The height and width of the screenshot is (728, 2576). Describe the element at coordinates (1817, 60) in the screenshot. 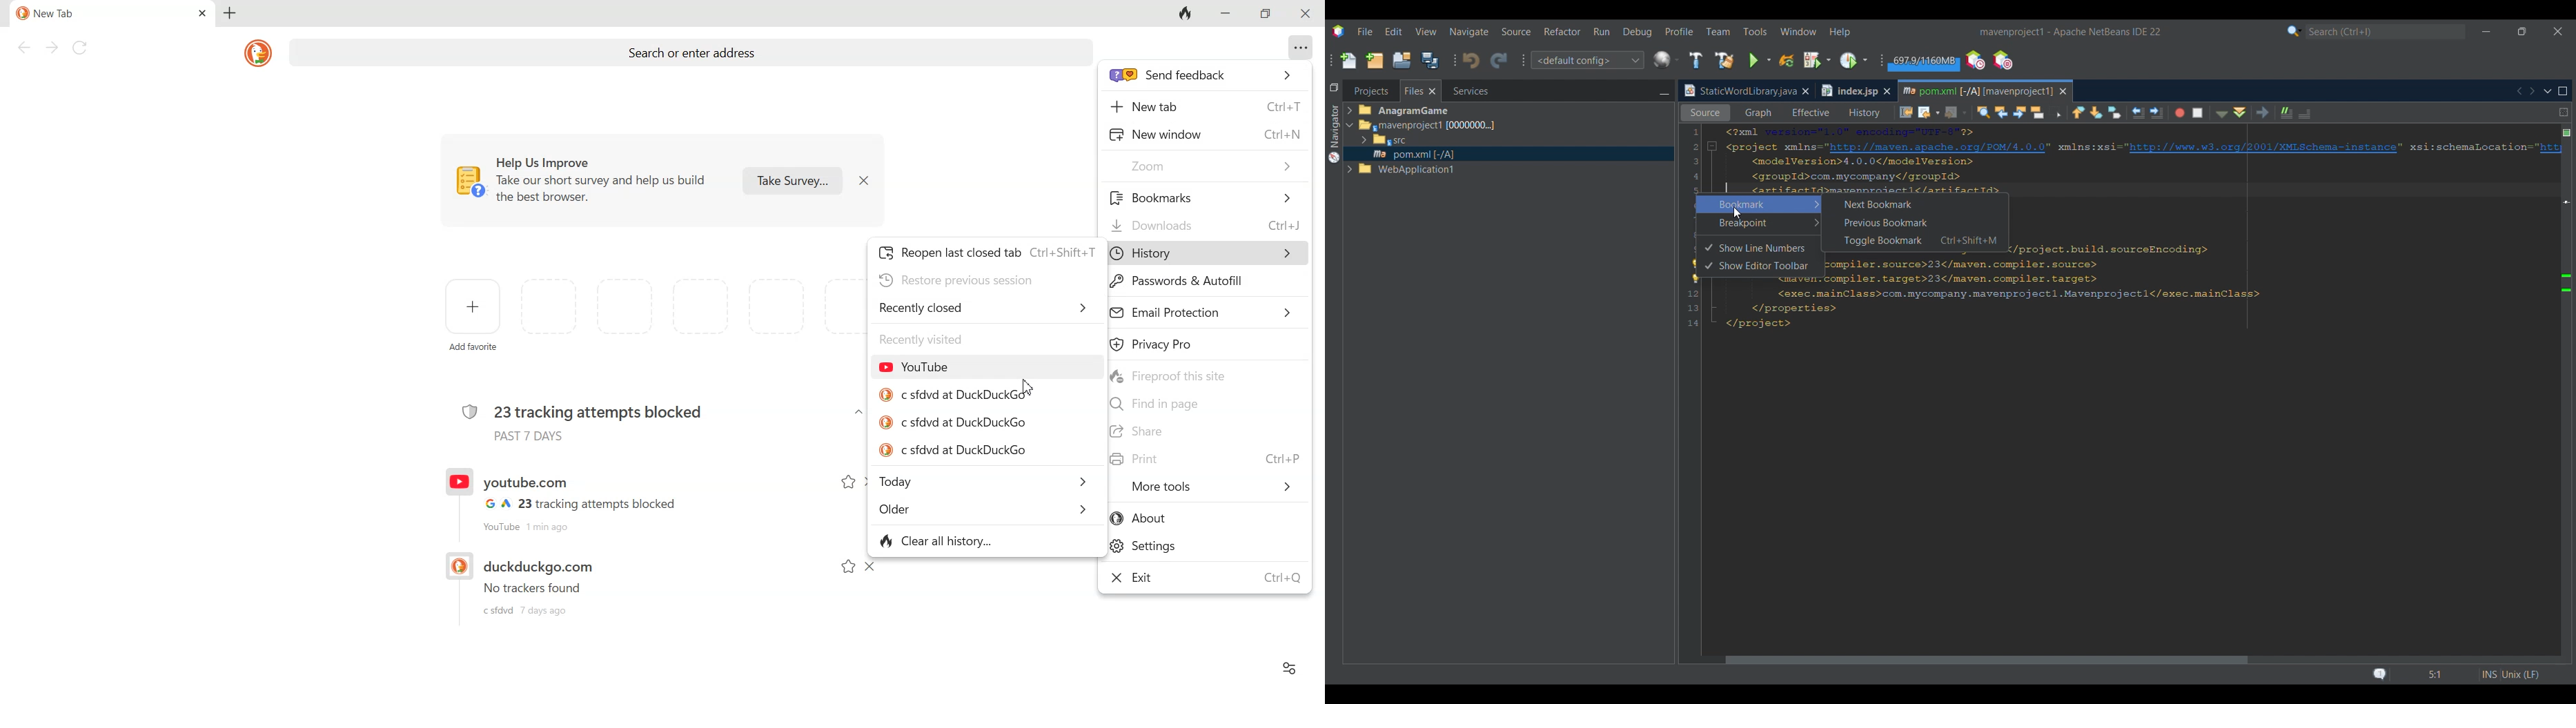

I see `Debug main project` at that location.